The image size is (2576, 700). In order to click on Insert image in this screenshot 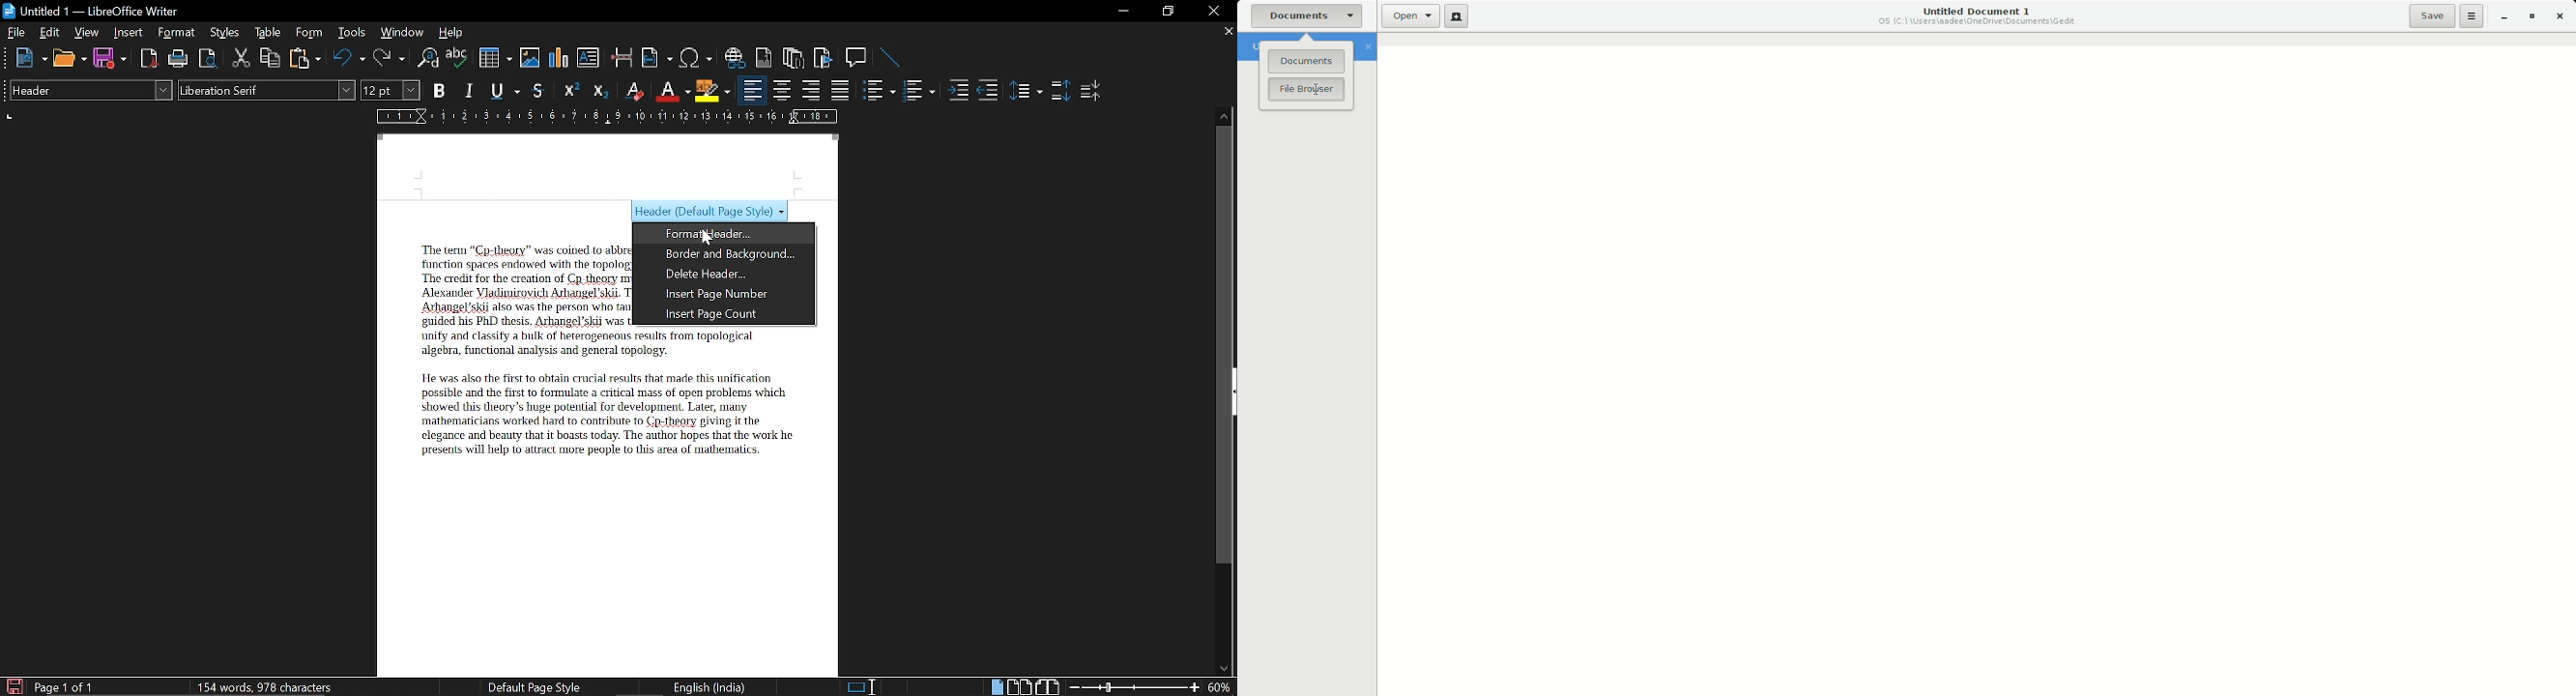, I will do `click(532, 57)`.